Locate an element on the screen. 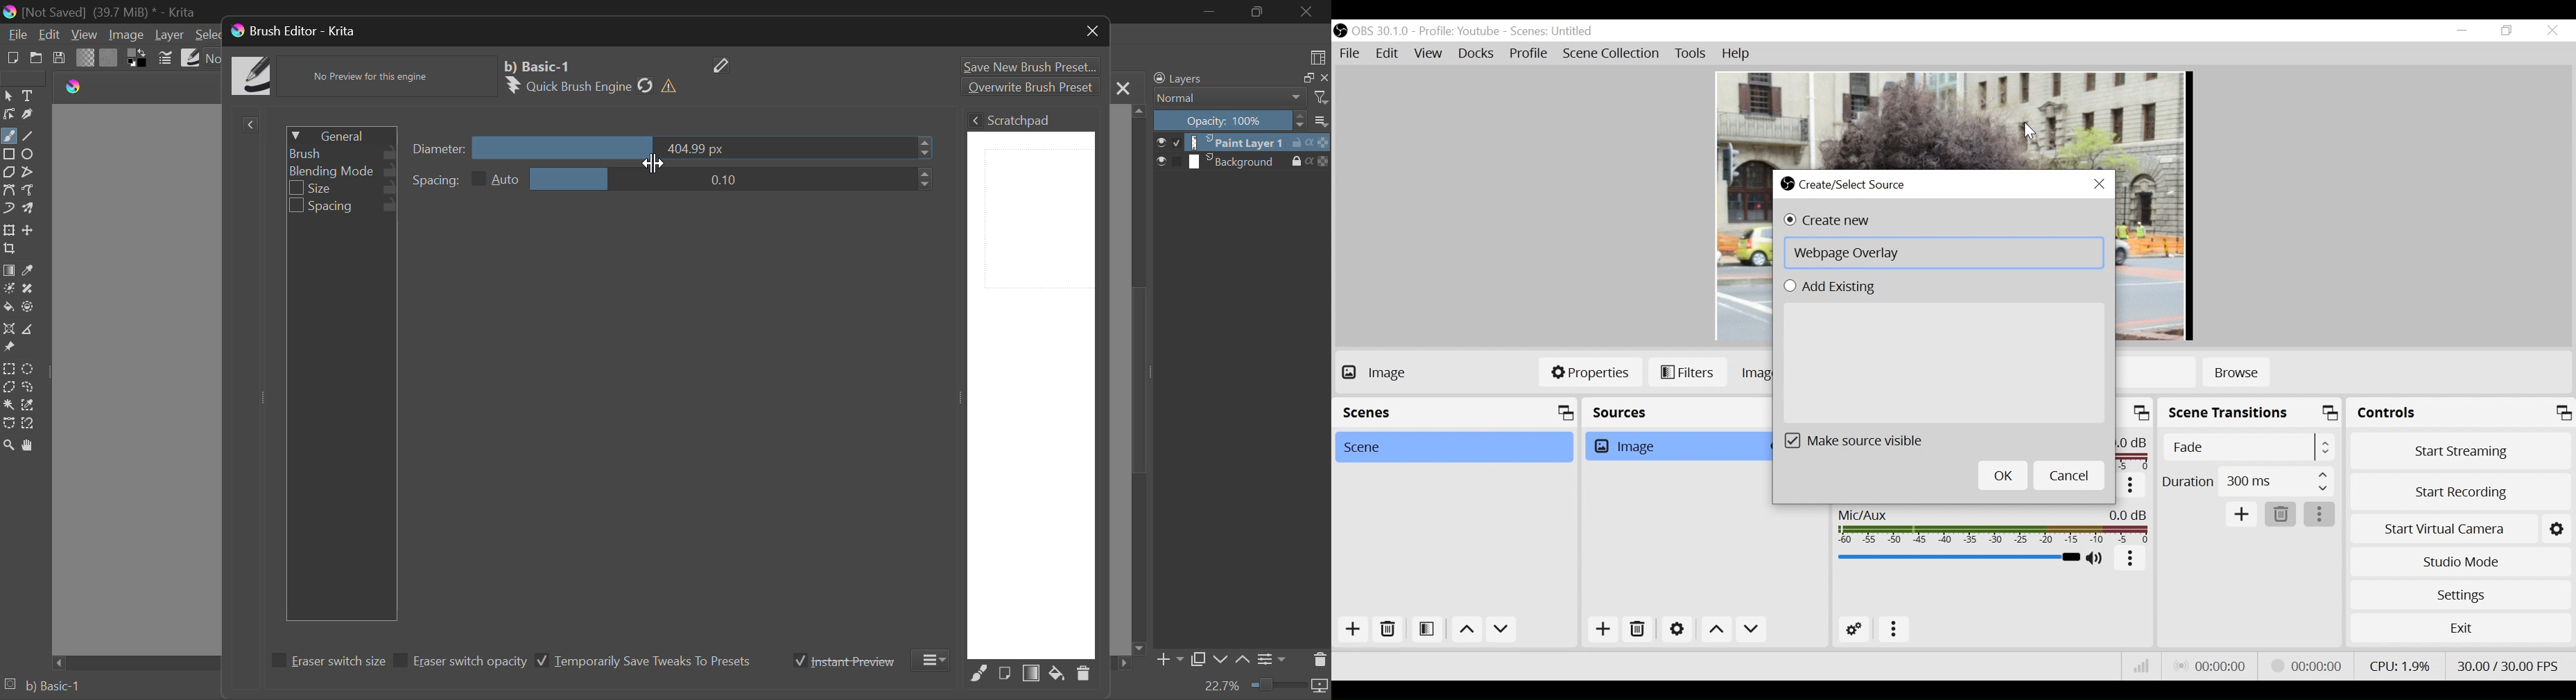  Create New Field is located at coordinates (1944, 253).